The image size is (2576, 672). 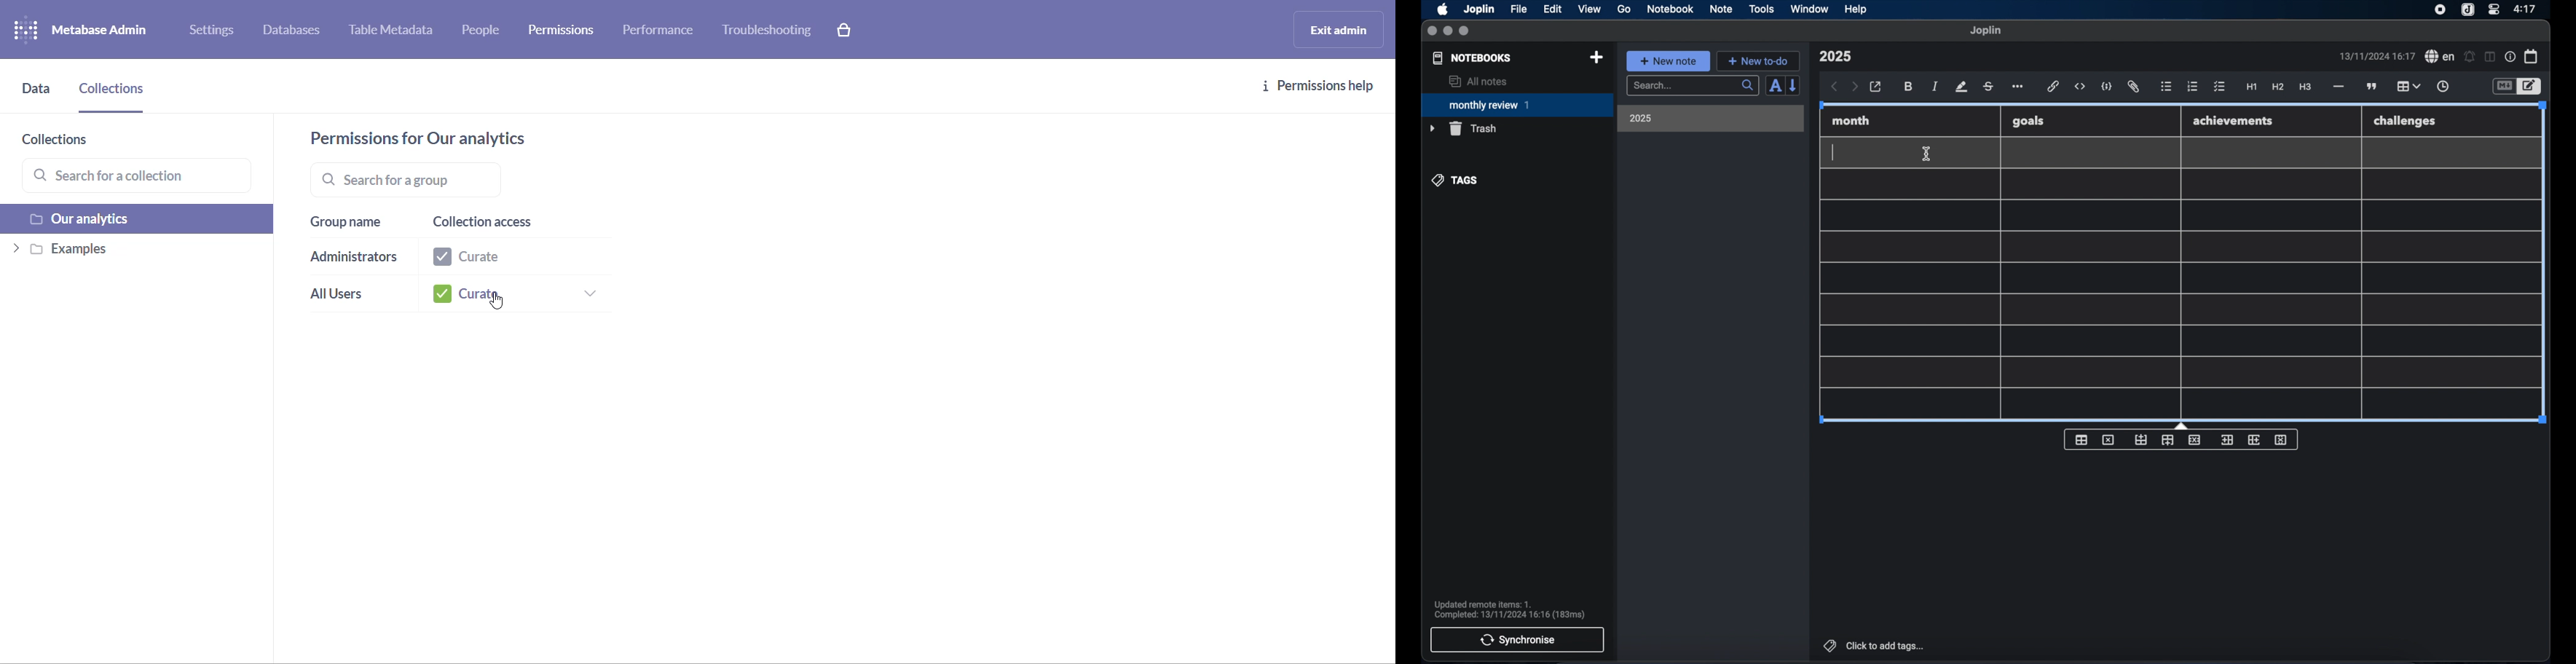 What do you see at coordinates (2440, 57) in the screenshot?
I see `spel check` at bounding box center [2440, 57].